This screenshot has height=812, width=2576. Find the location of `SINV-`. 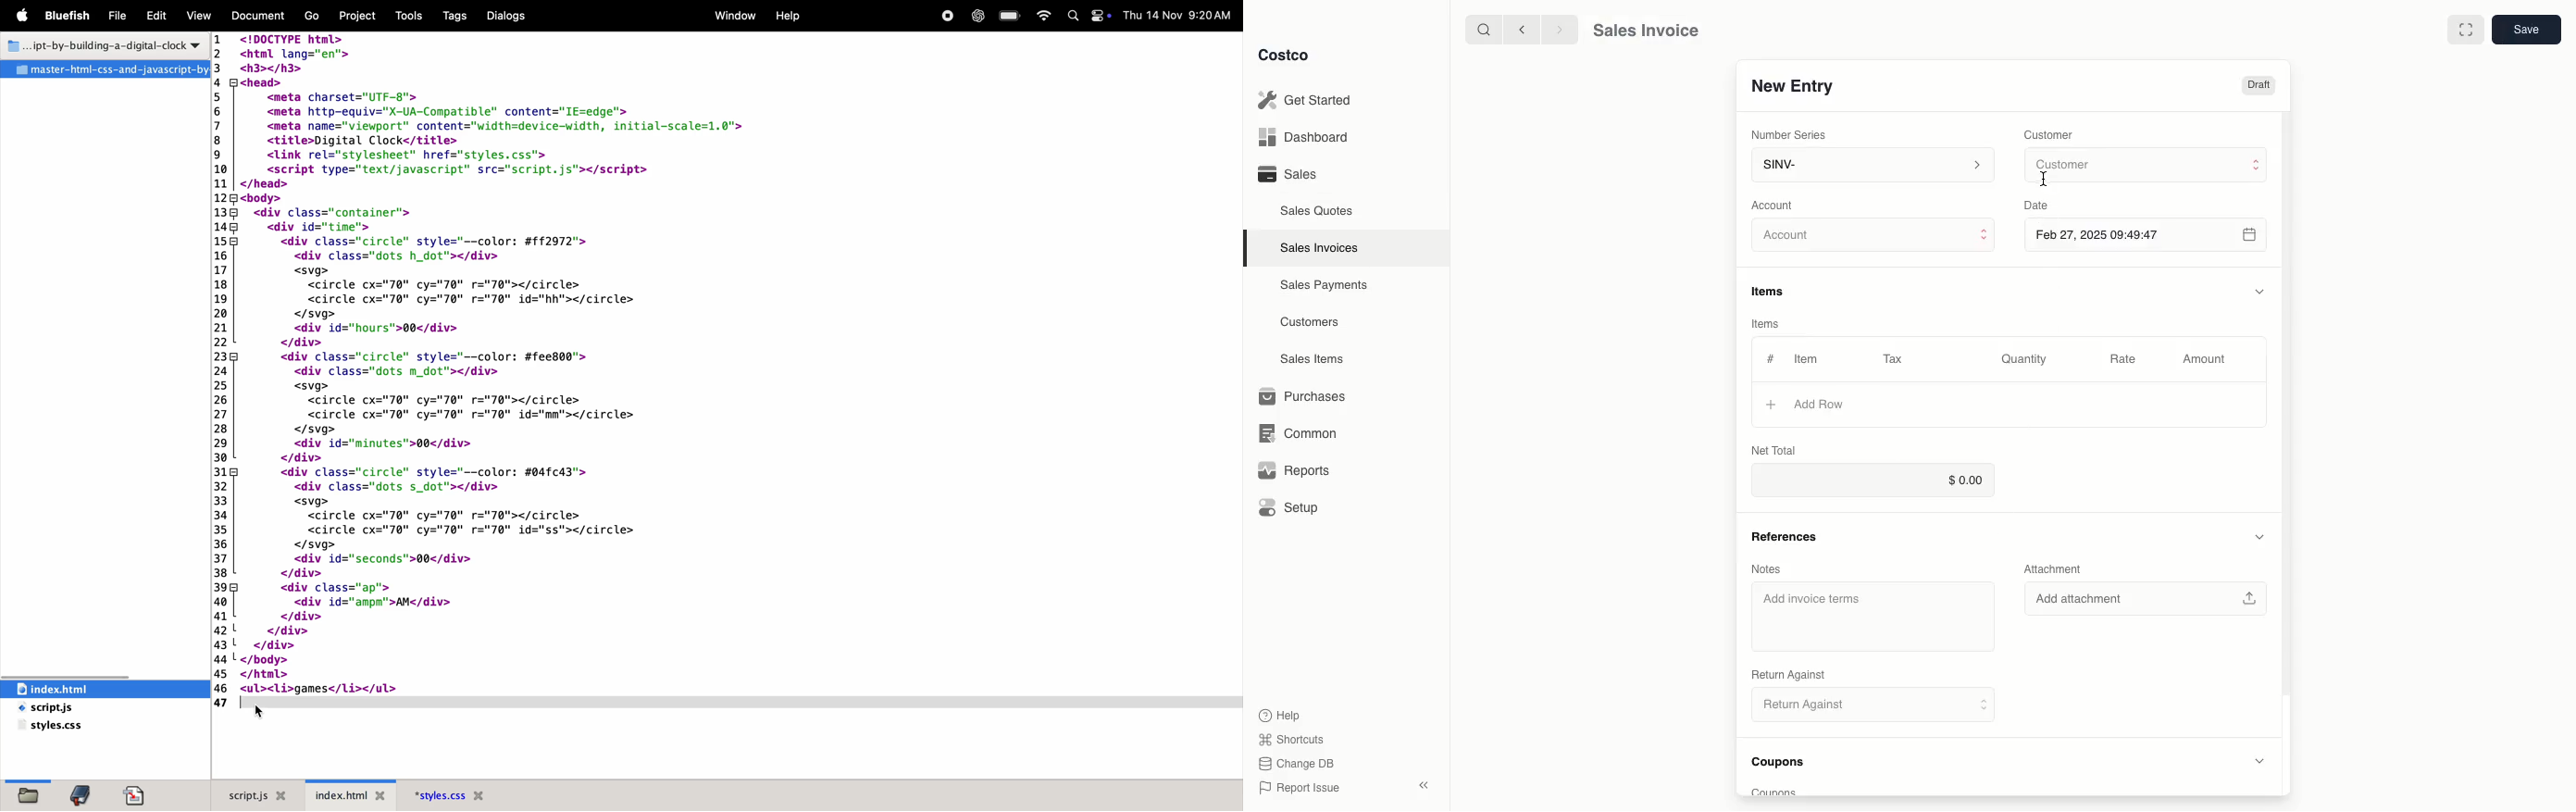

SINV- is located at coordinates (1869, 167).